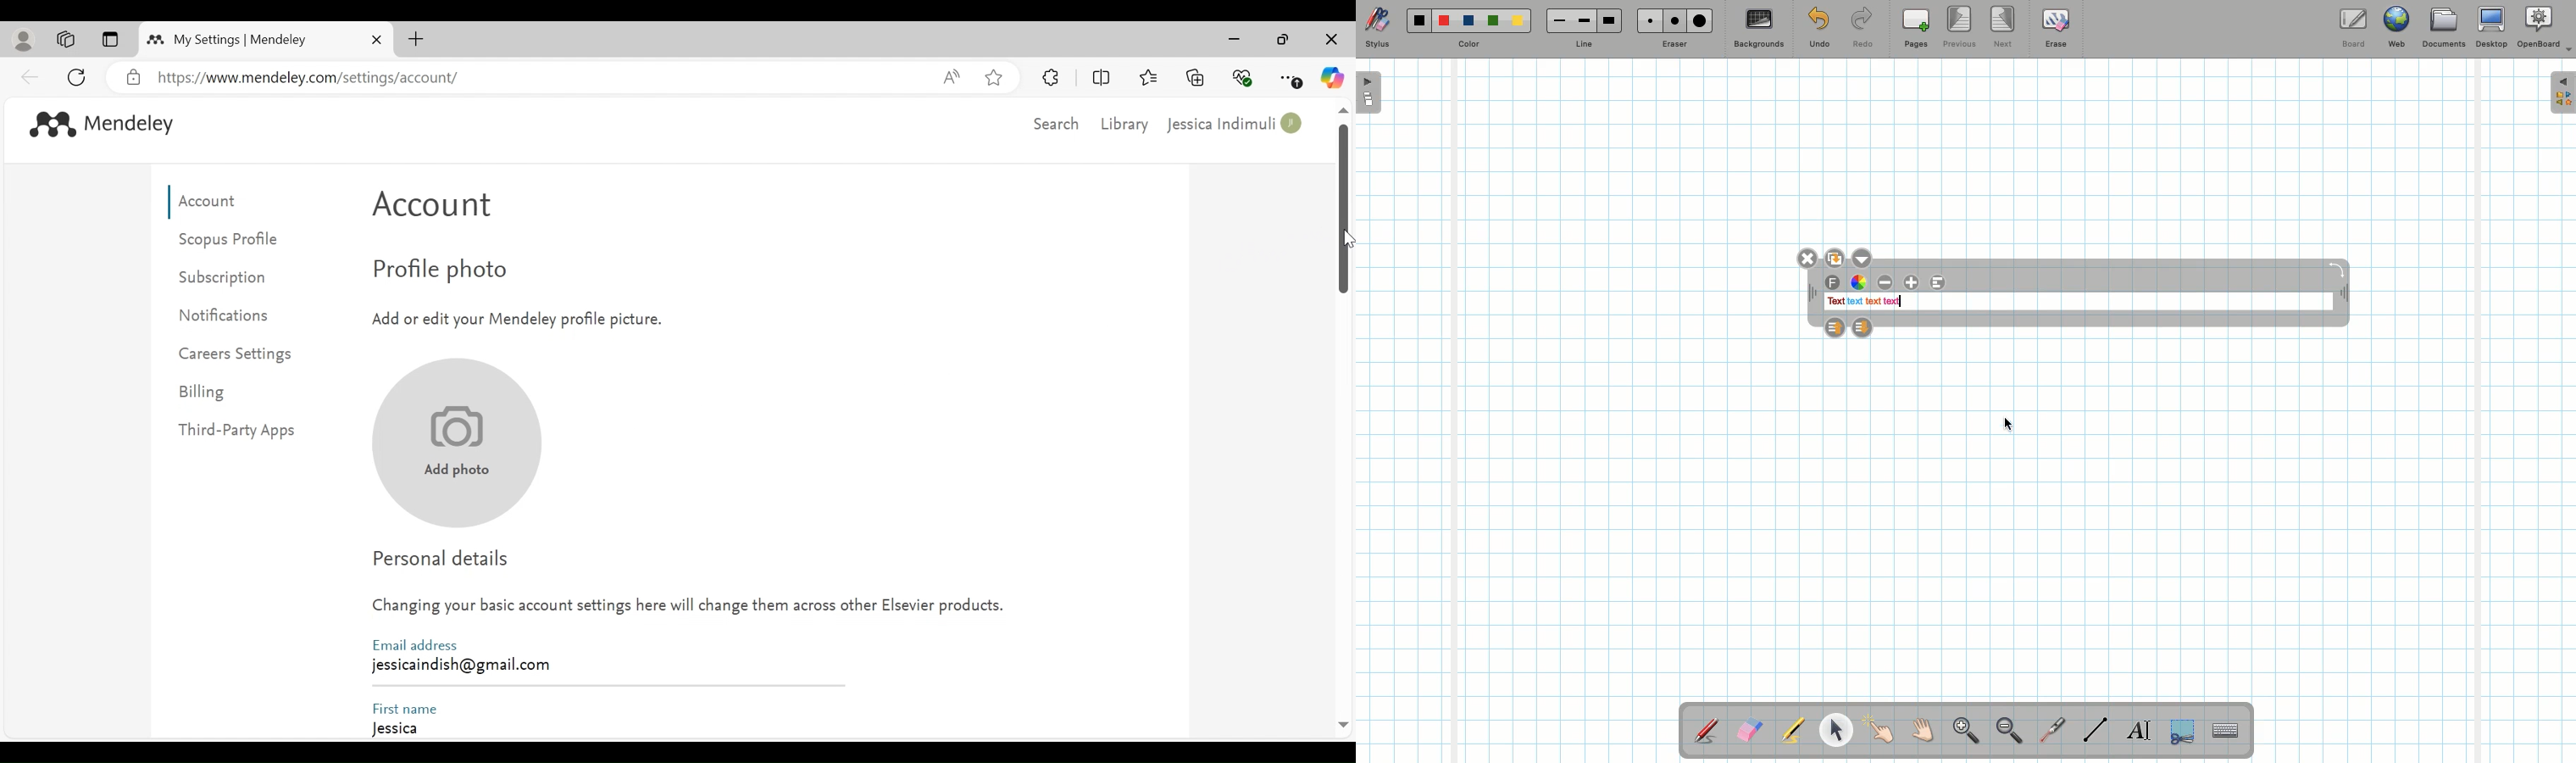 Image resolution: width=2576 pixels, height=784 pixels. Describe the element at coordinates (1835, 302) in the screenshot. I see `text` at that location.